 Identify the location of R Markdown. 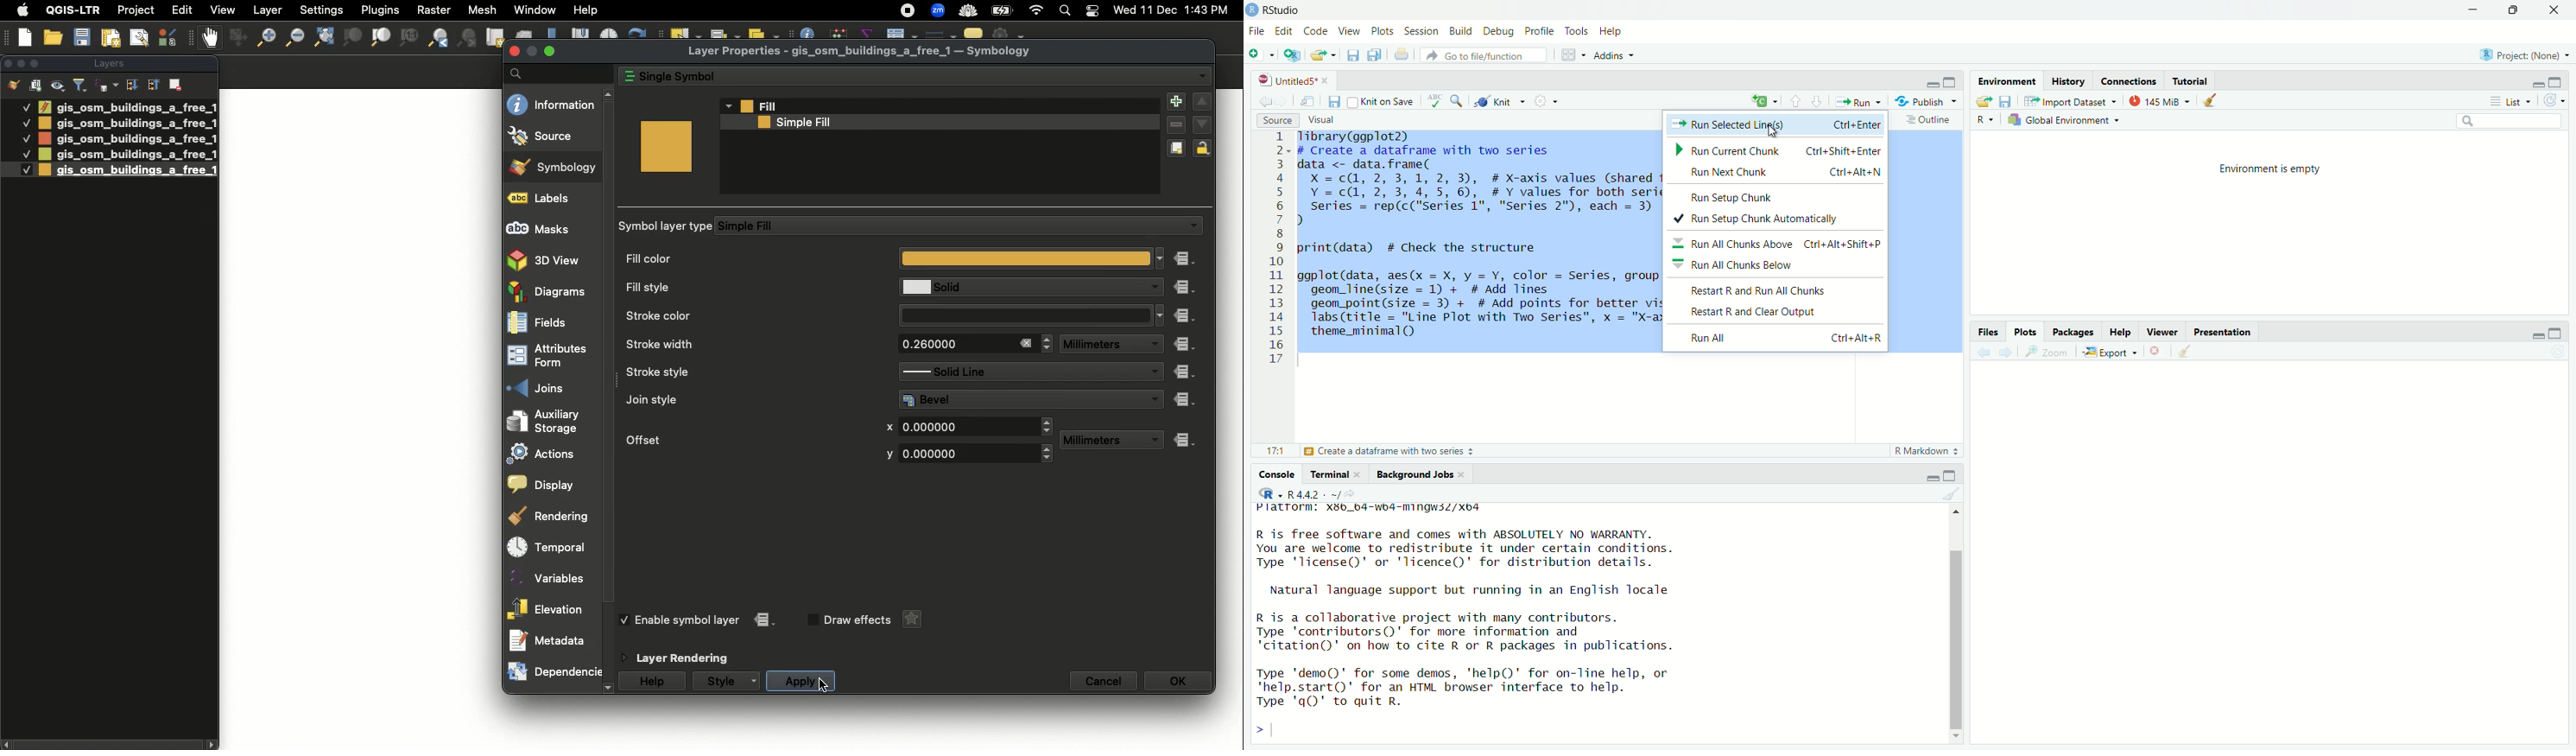
(1926, 451).